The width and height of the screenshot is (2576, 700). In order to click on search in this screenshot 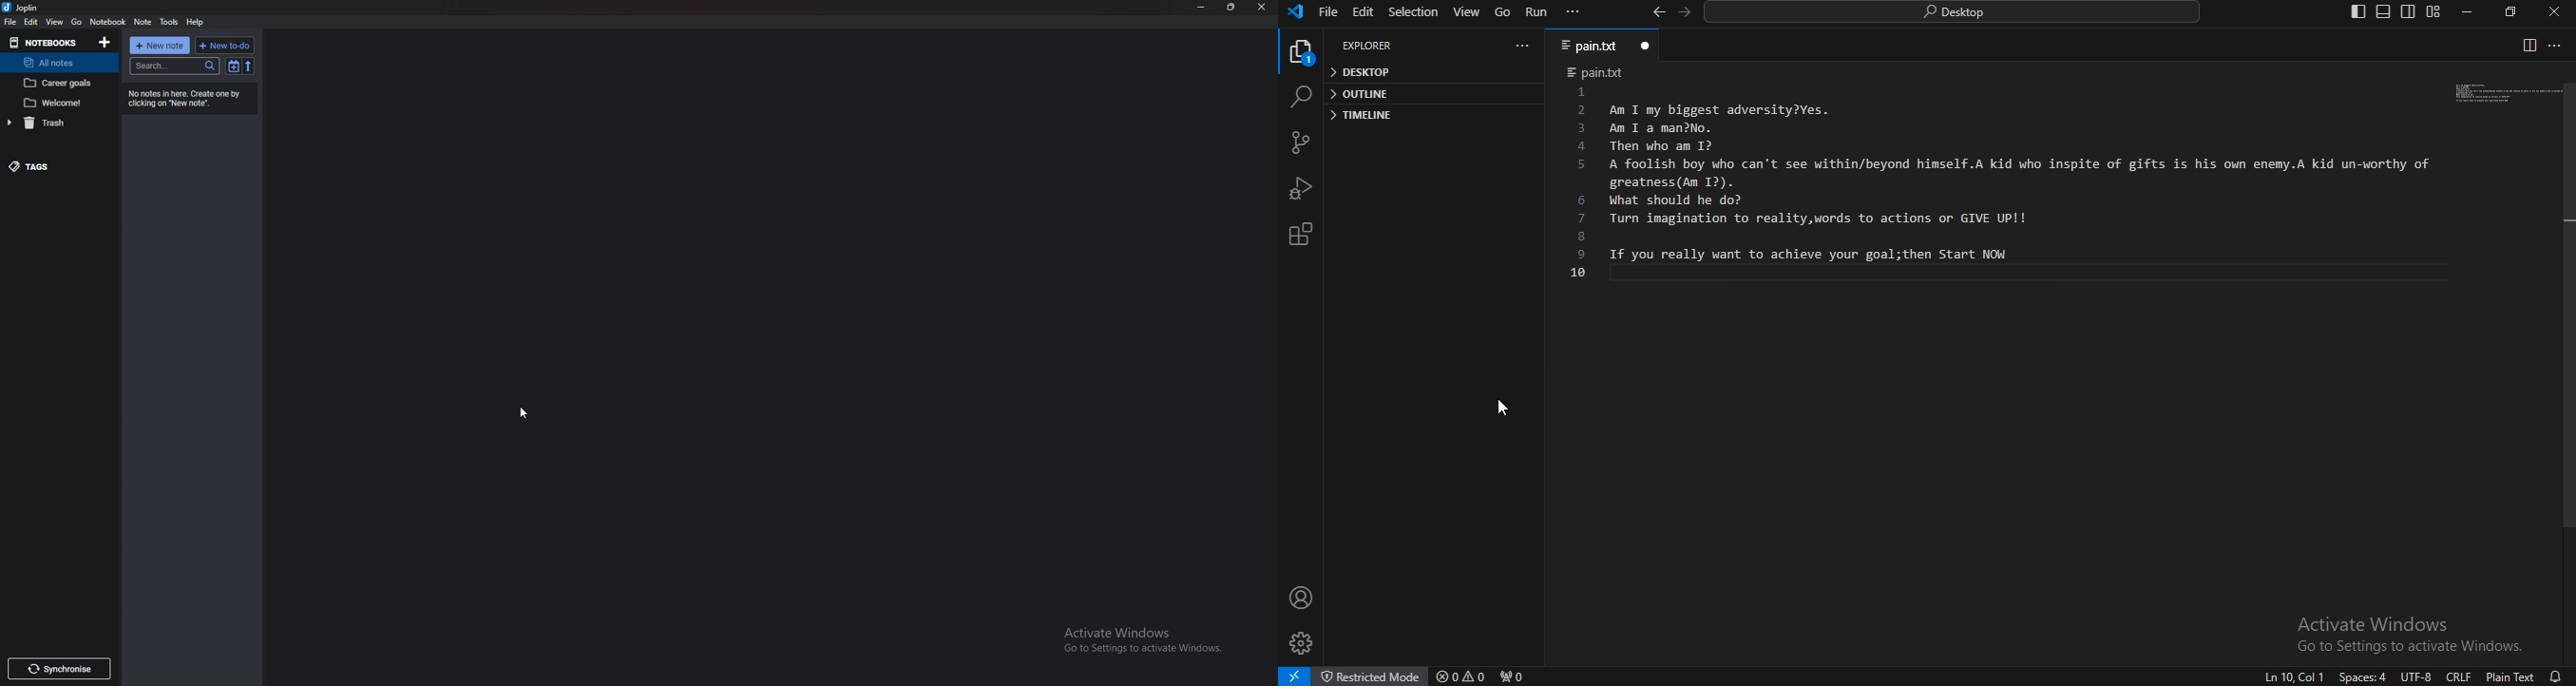, I will do `click(175, 66)`.